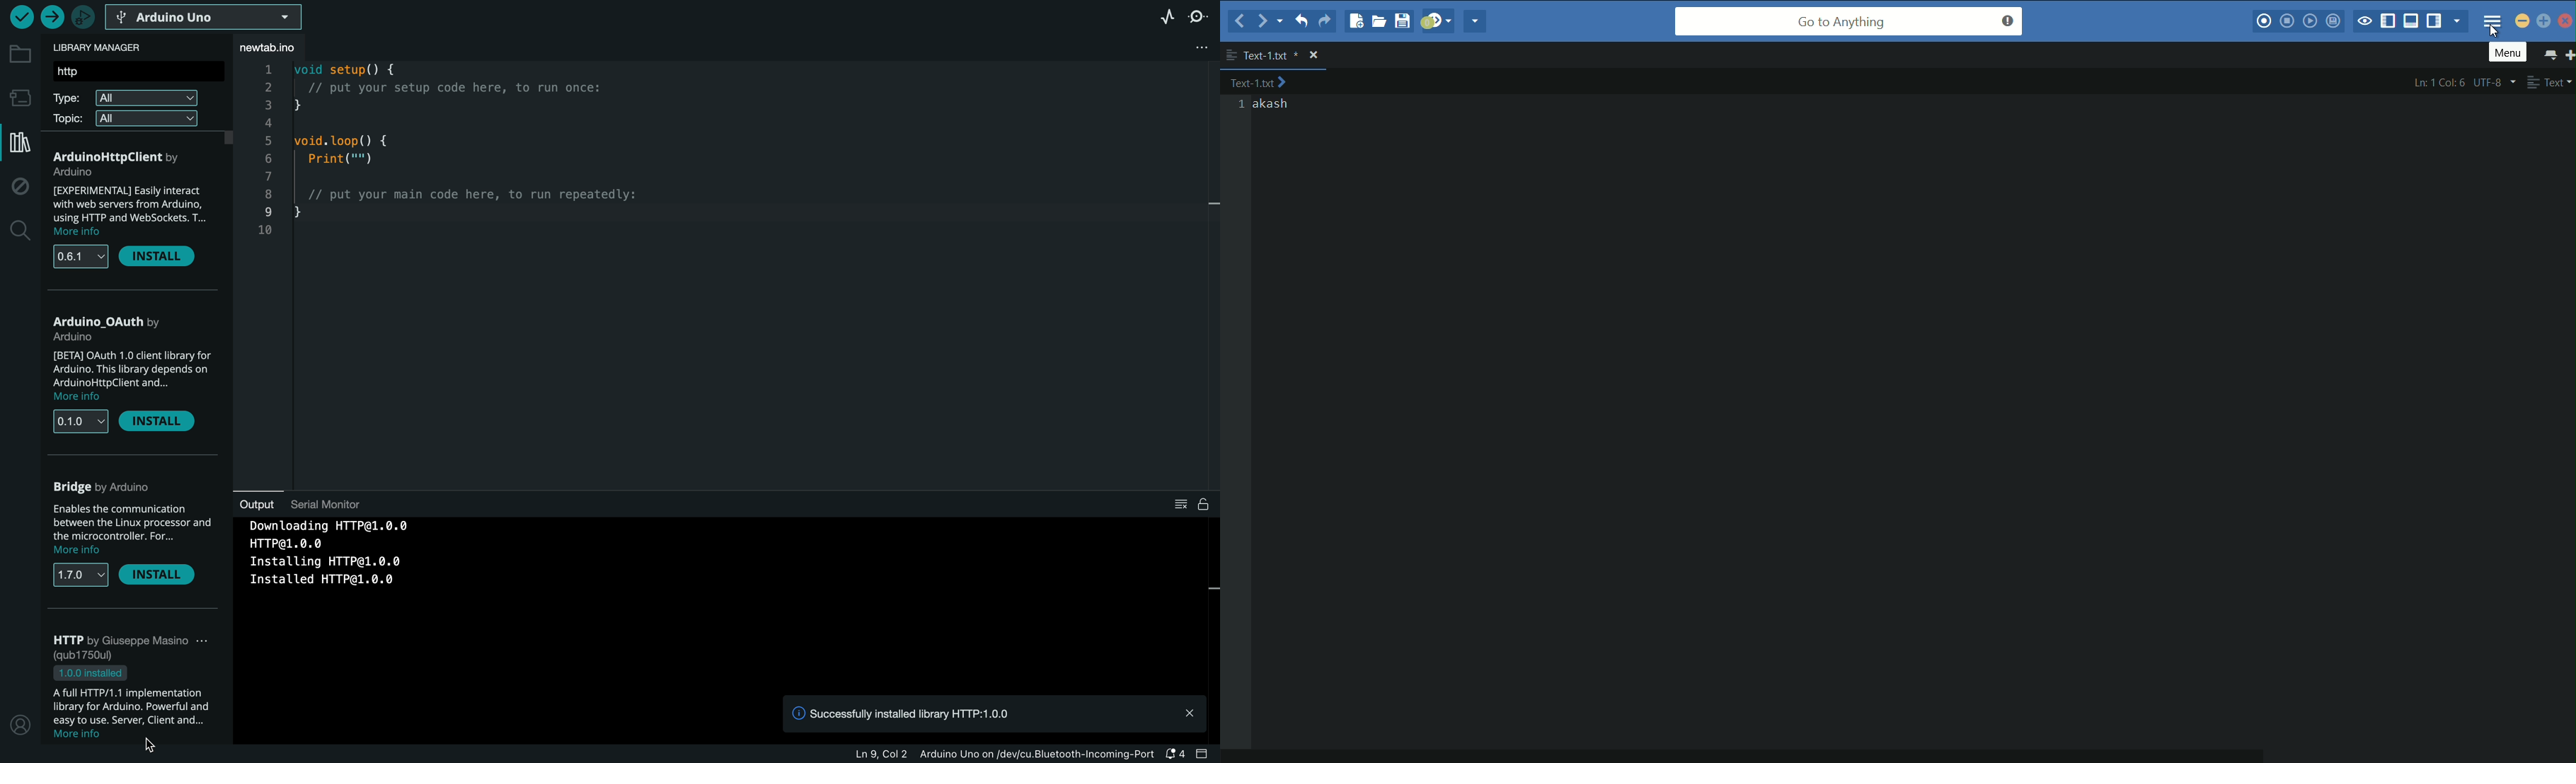  What do you see at coordinates (1474, 21) in the screenshot?
I see `share current file` at bounding box center [1474, 21].